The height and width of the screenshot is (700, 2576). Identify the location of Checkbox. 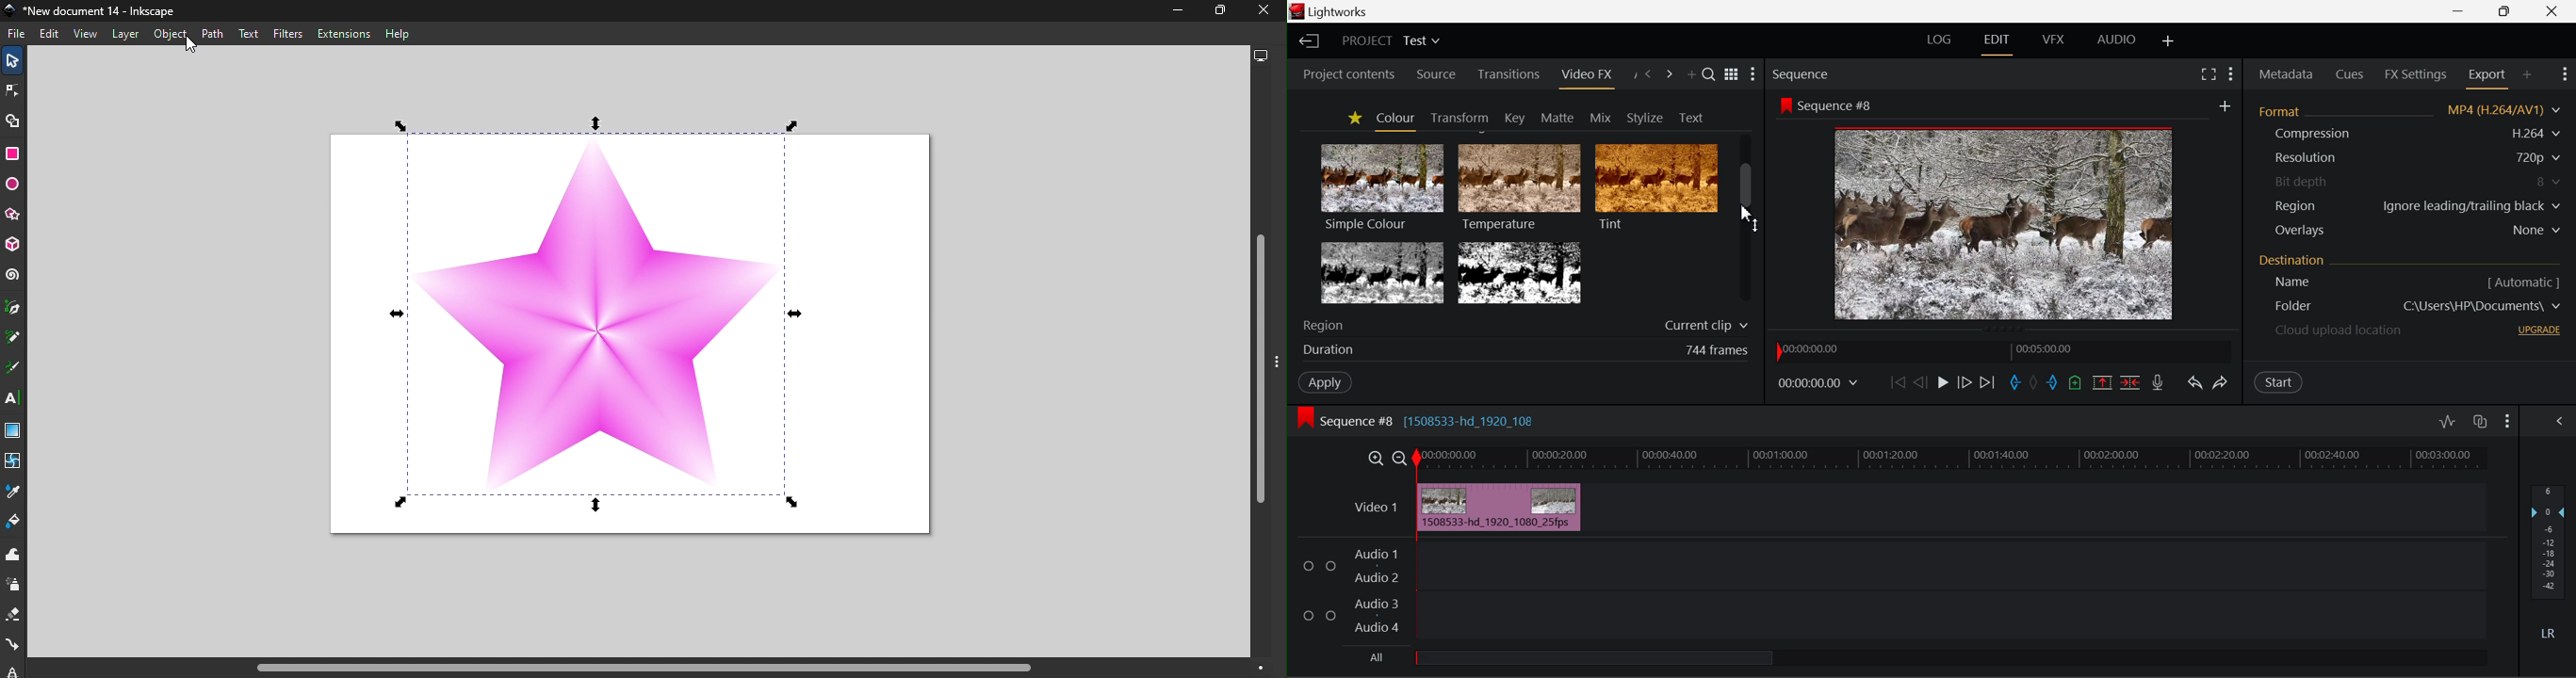
(1331, 565).